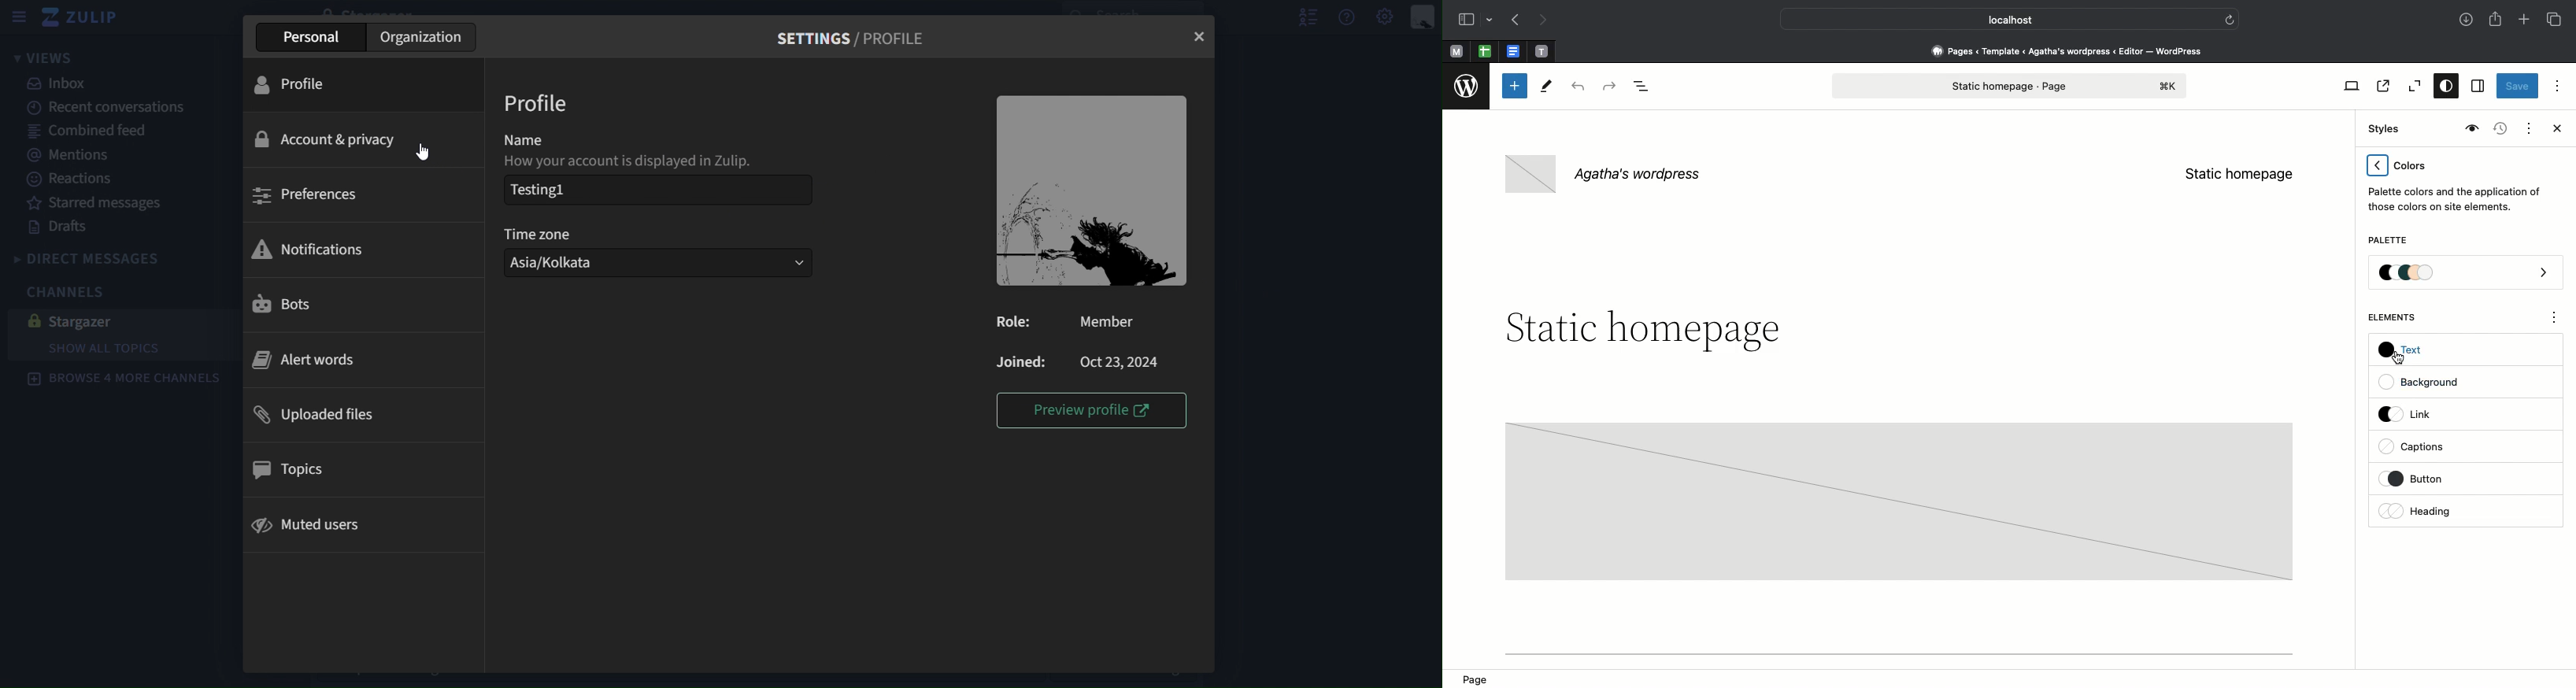  I want to click on organization, so click(422, 36).